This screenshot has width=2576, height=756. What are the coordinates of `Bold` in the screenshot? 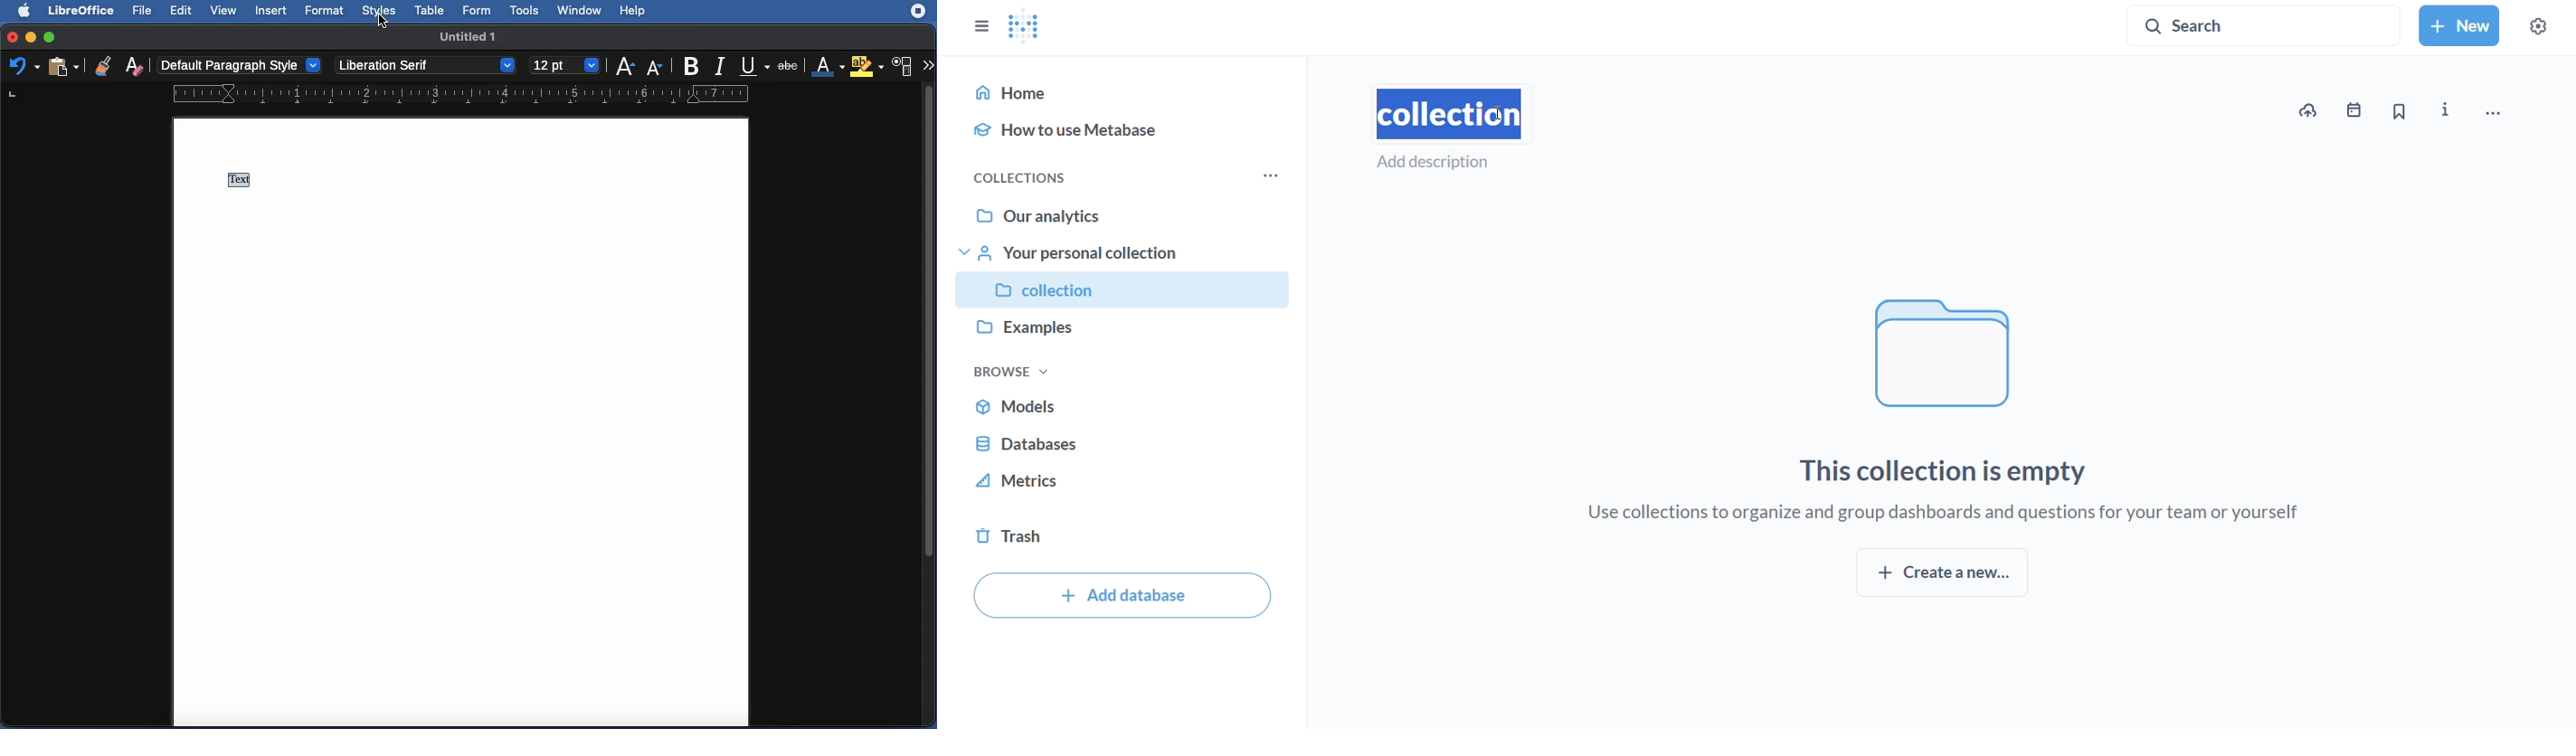 It's located at (691, 63).